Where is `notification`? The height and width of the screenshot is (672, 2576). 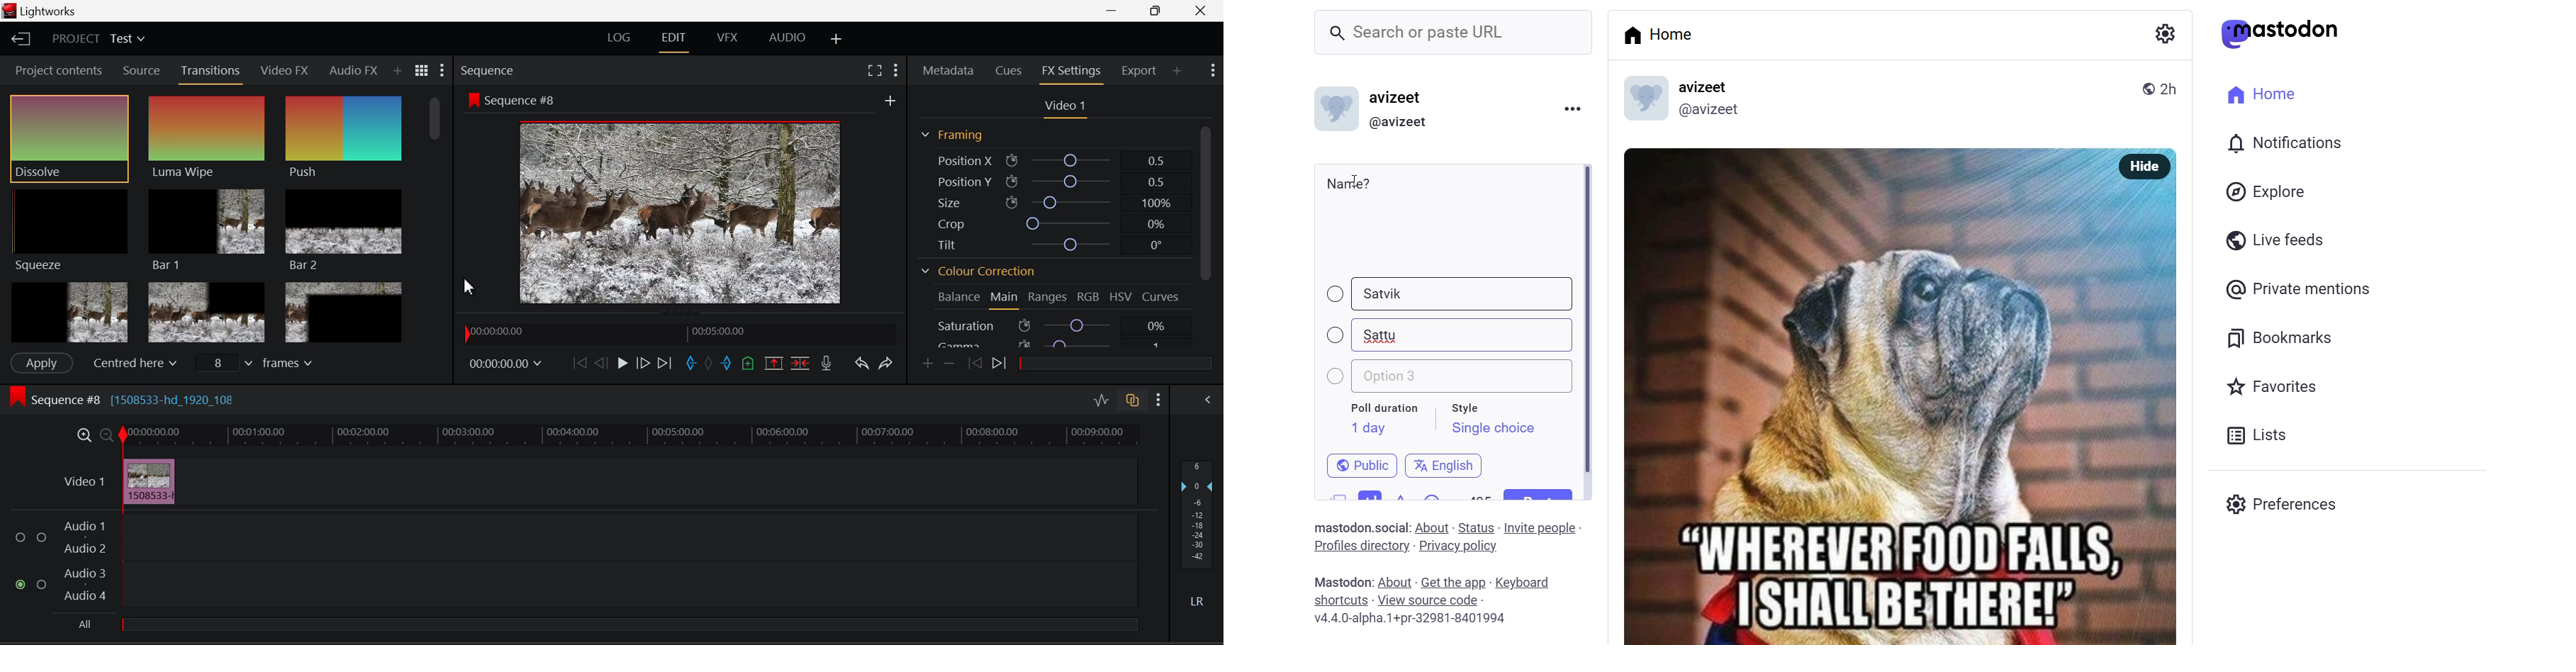
notification is located at coordinates (2283, 145).